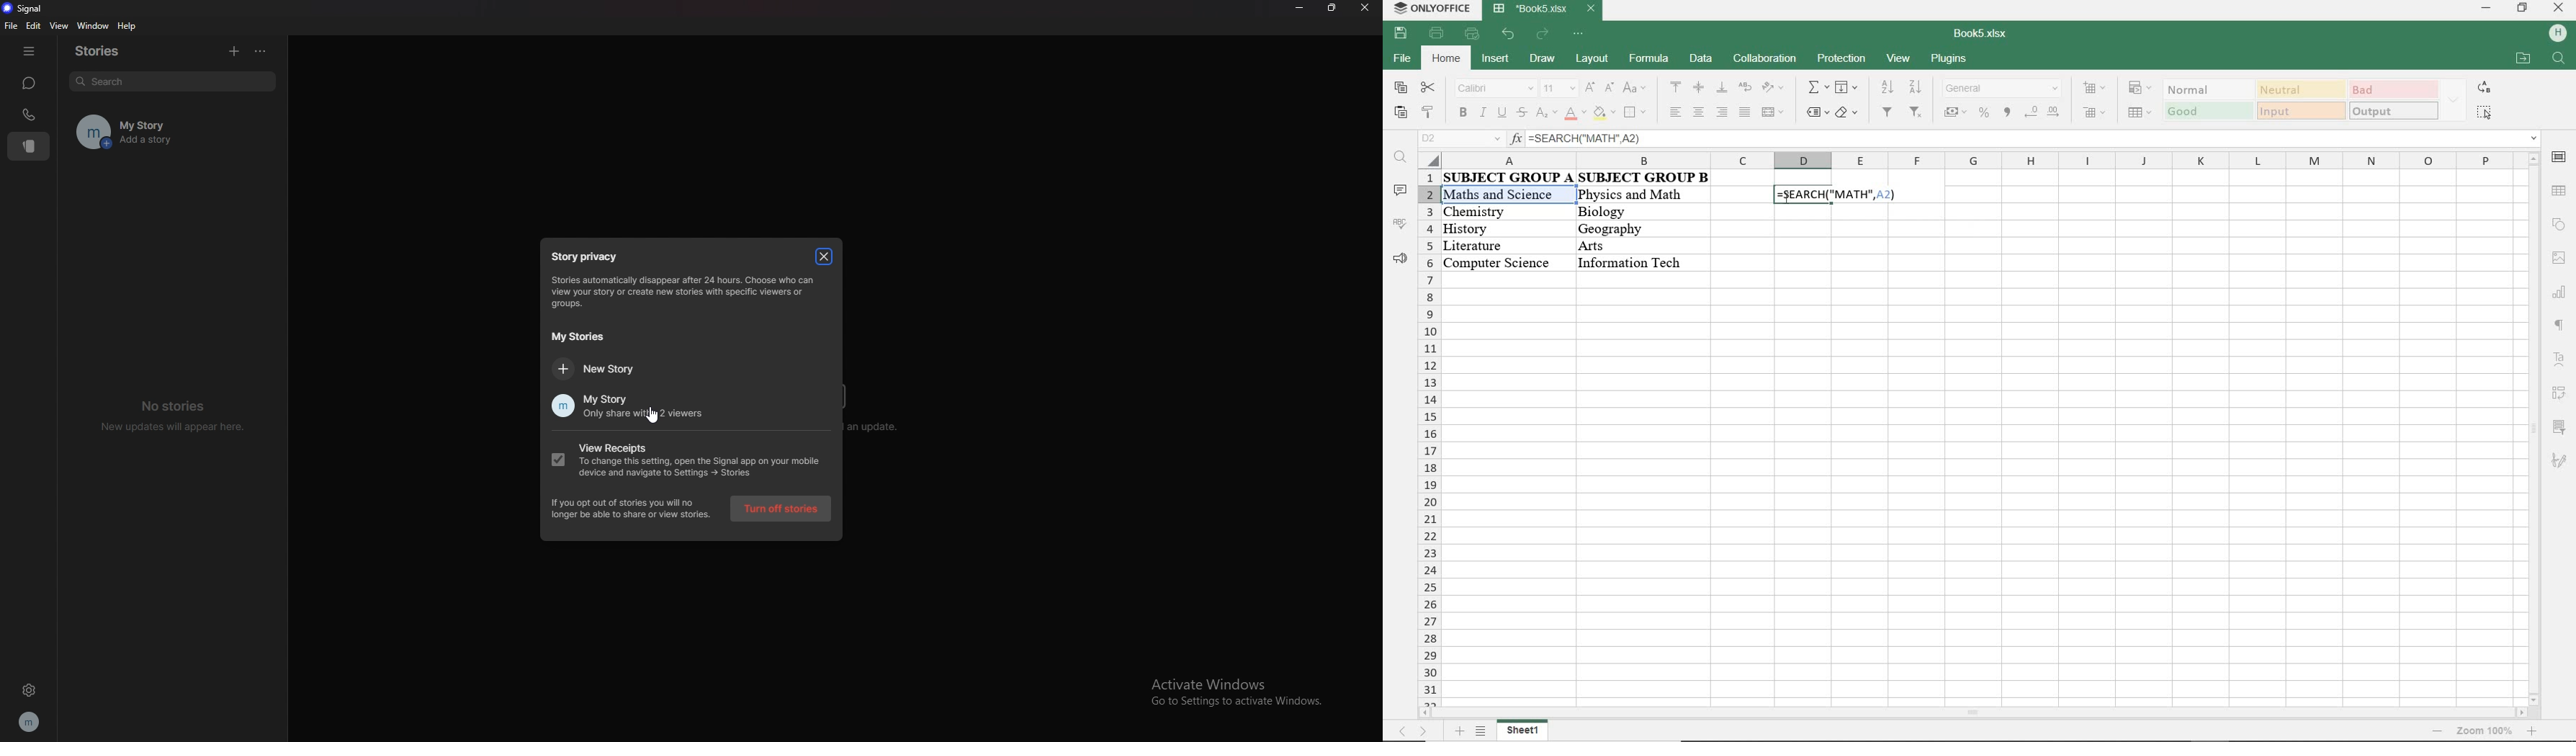  I want to click on my story only share with 2 viewers, so click(631, 406).